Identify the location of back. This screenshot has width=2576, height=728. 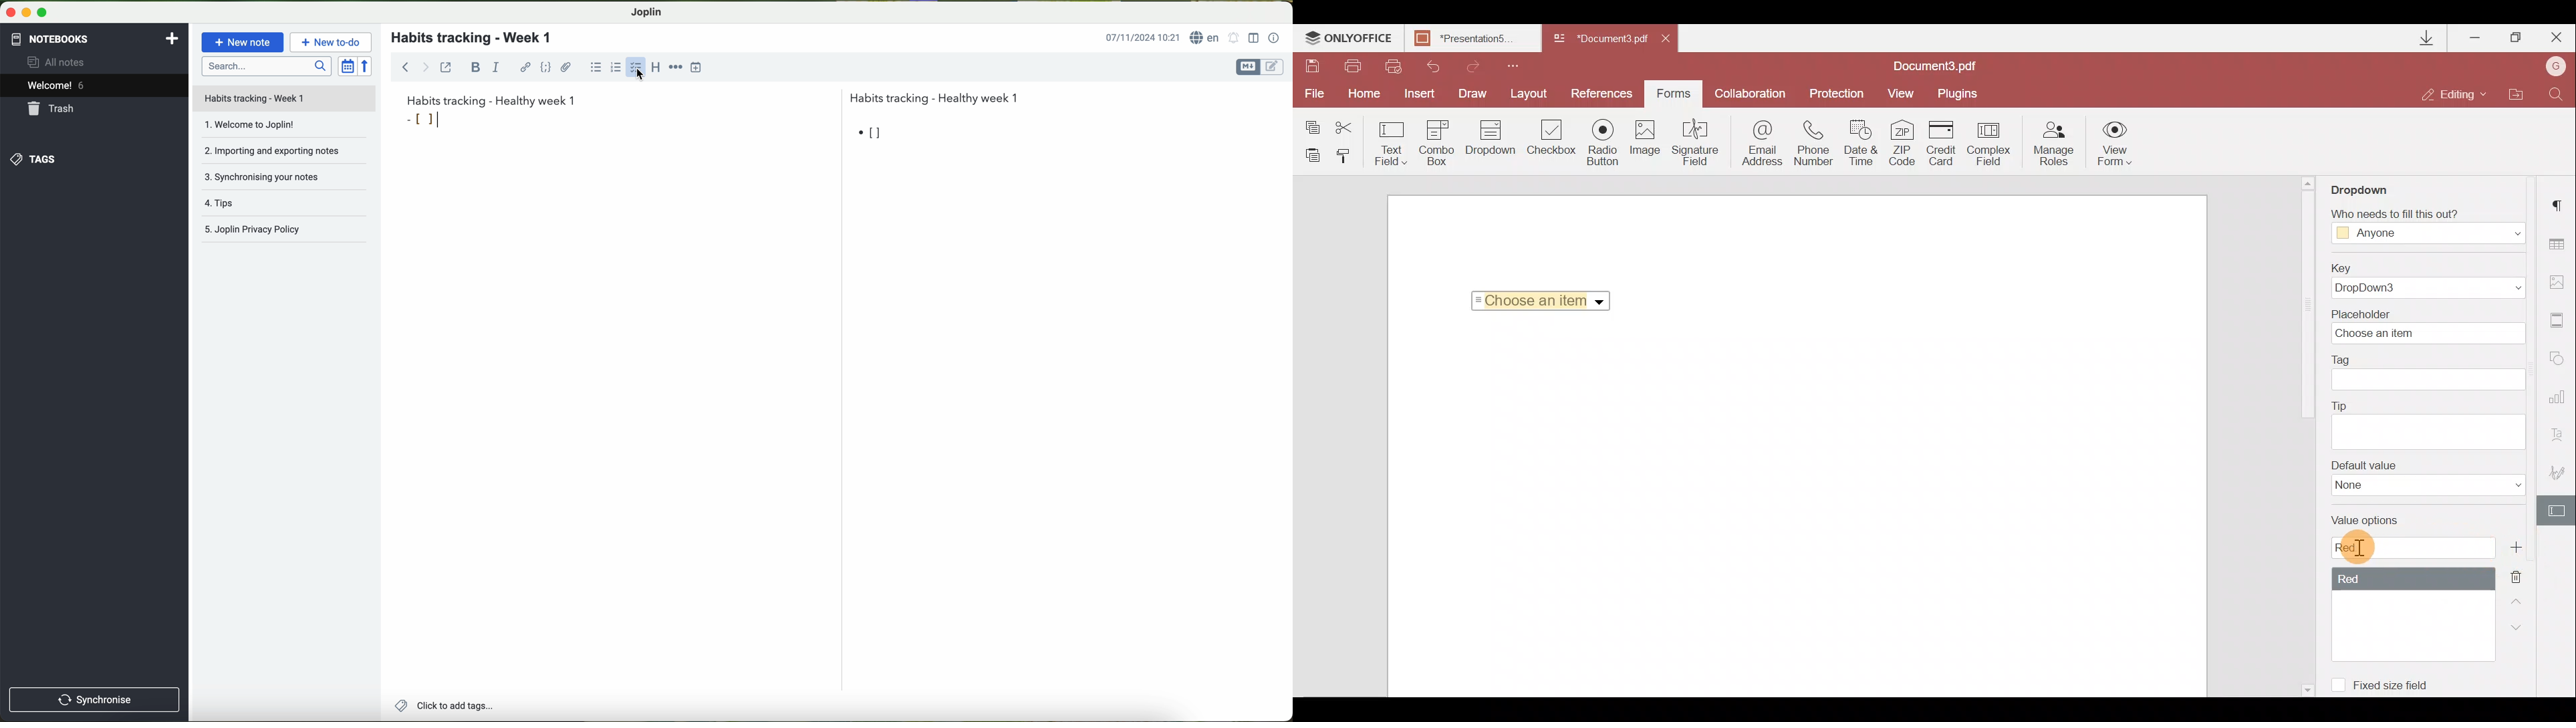
(402, 66).